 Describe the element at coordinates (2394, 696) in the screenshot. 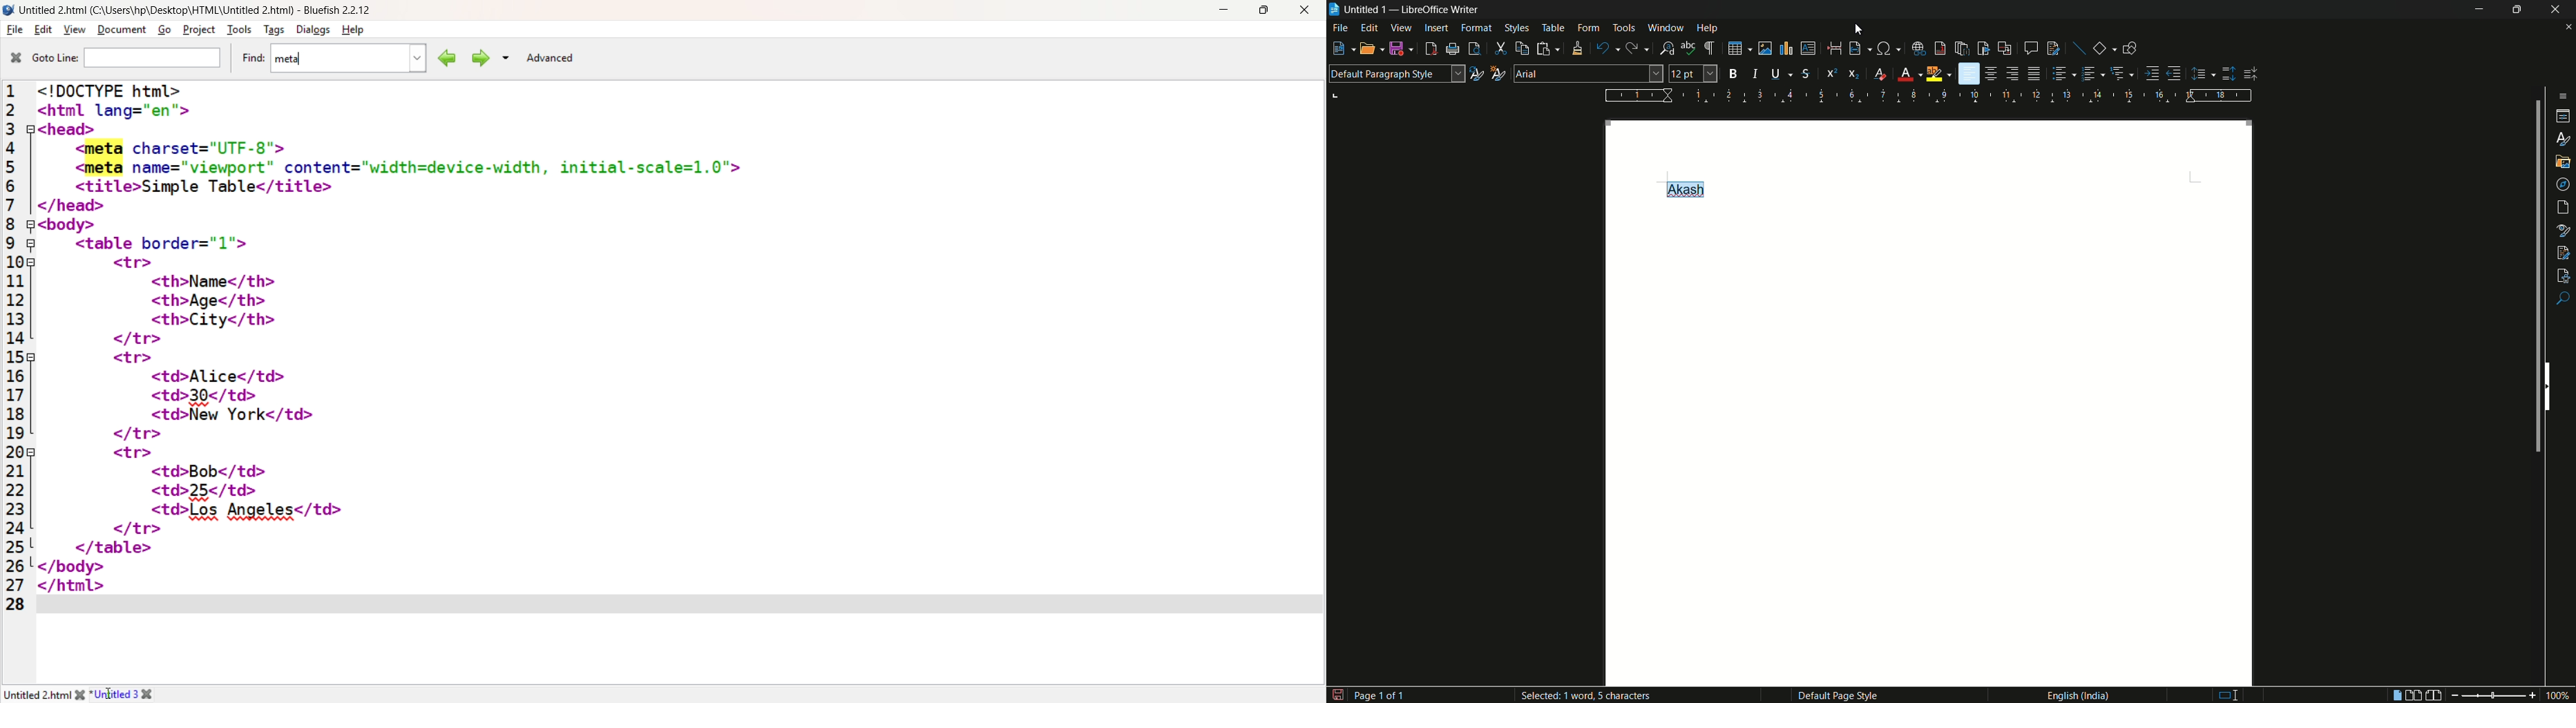

I see `single page` at that location.